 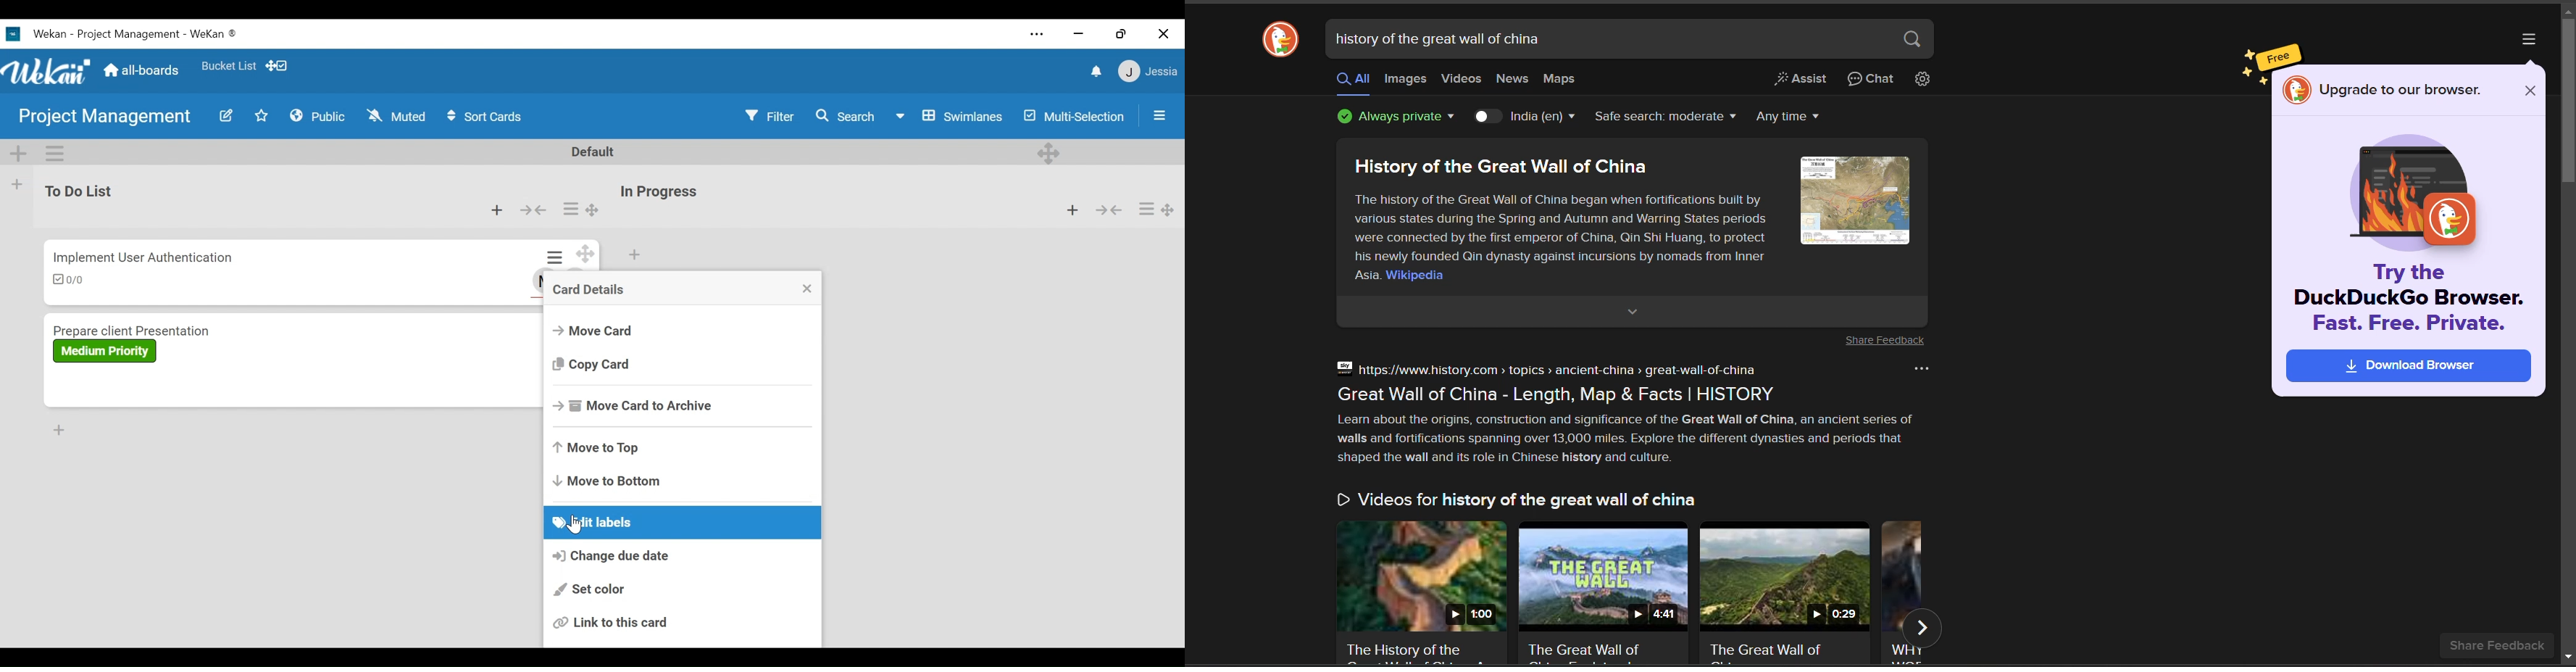 What do you see at coordinates (591, 291) in the screenshot?
I see `Card Details` at bounding box center [591, 291].